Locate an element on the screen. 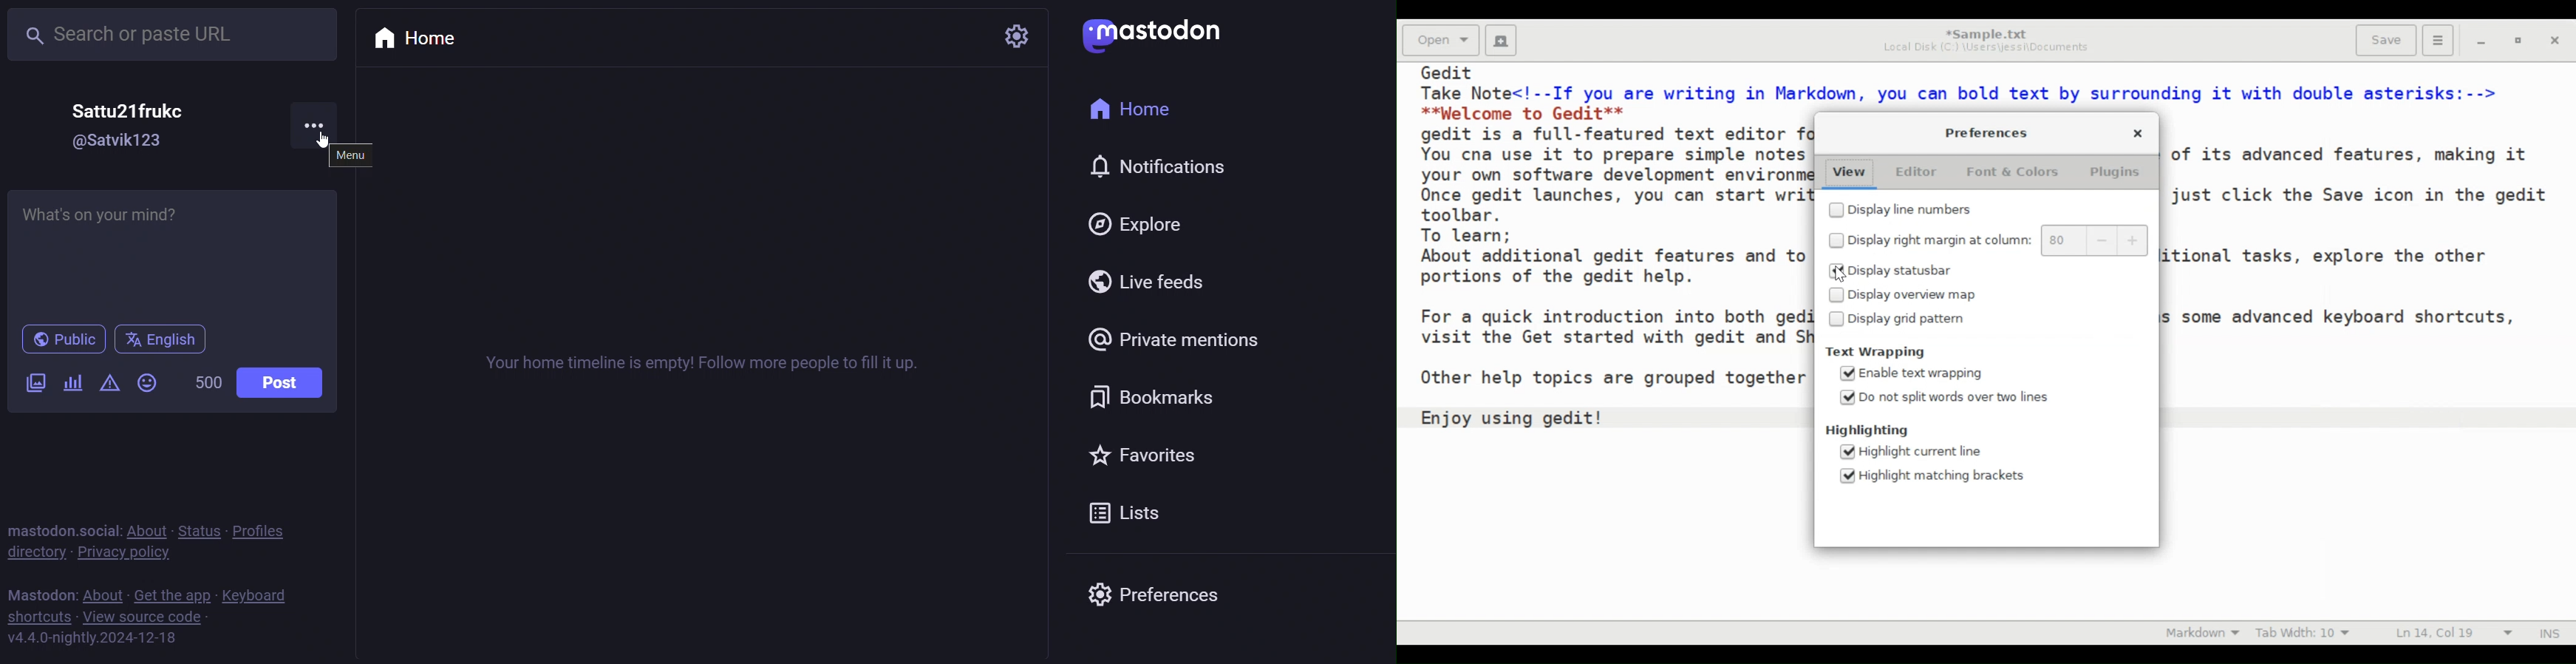 Image resolution: width=2576 pixels, height=672 pixels. Your home timeline is empty! Follow more people to fill it up. is located at coordinates (695, 360).